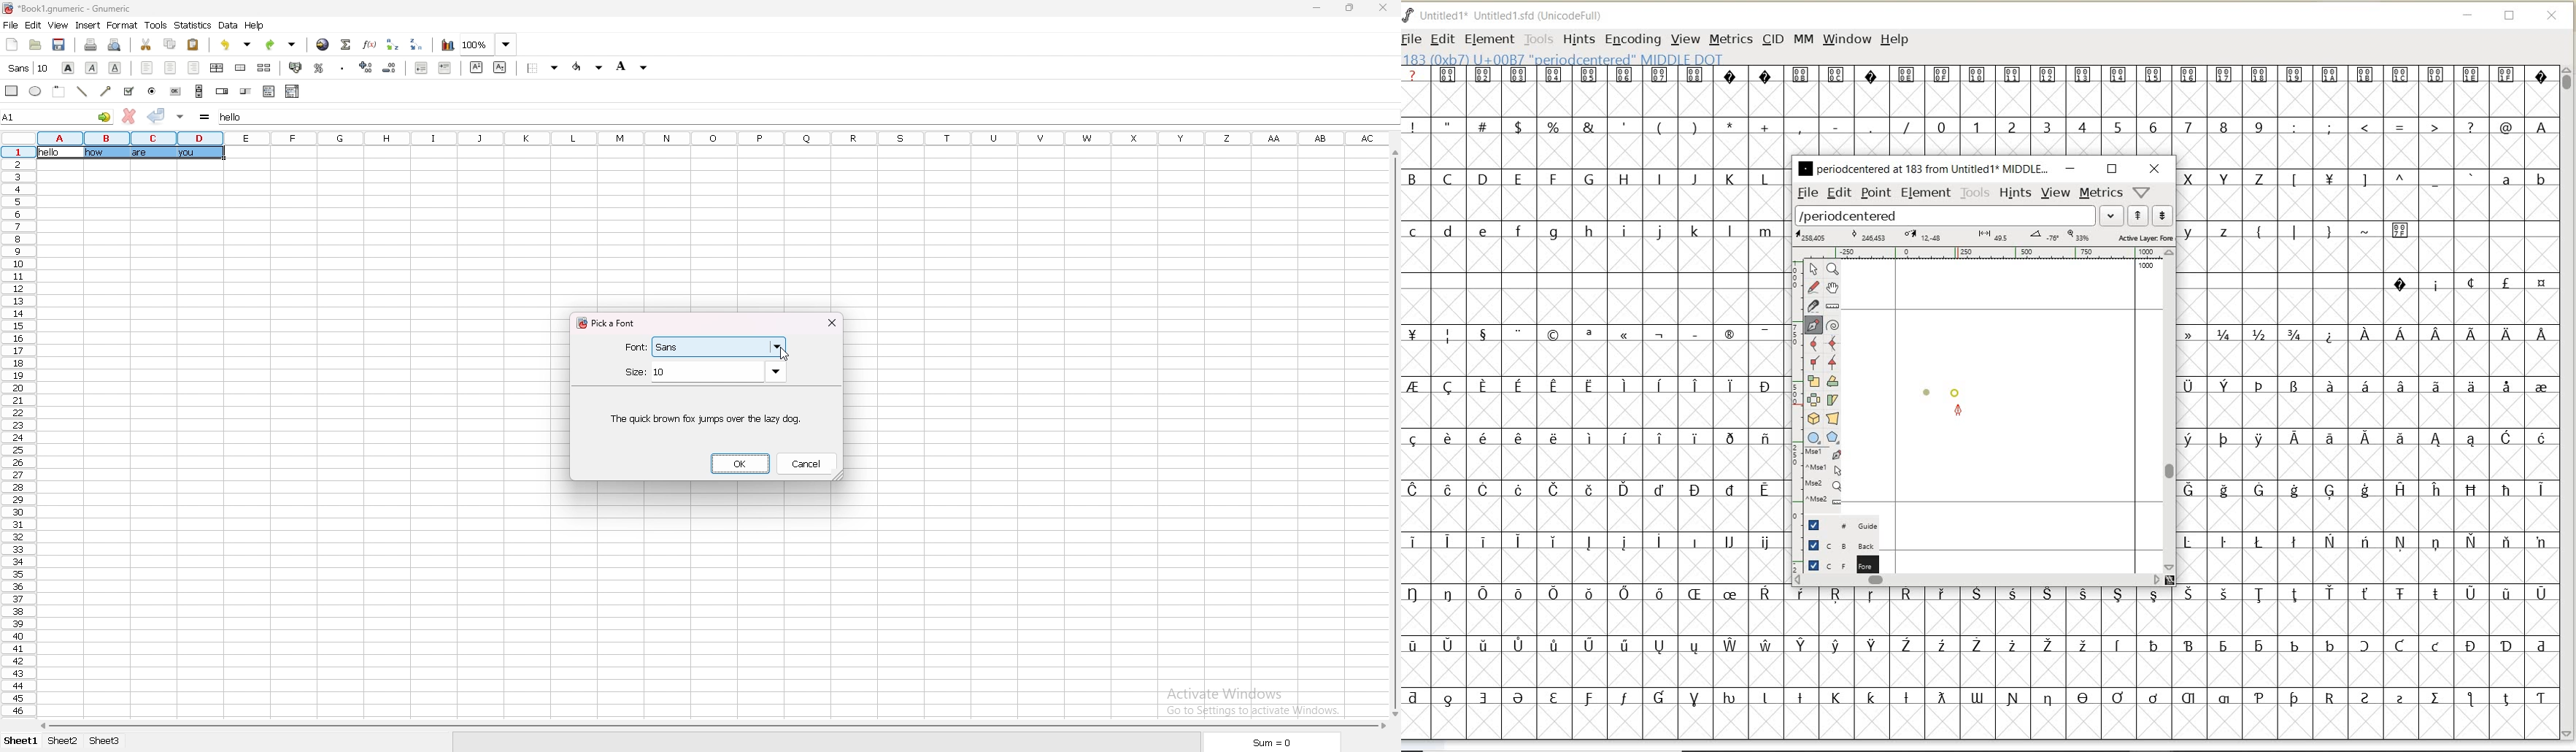 The image size is (2576, 756). Describe the element at coordinates (367, 67) in the screenshot. I see `increase decimal` at that location.